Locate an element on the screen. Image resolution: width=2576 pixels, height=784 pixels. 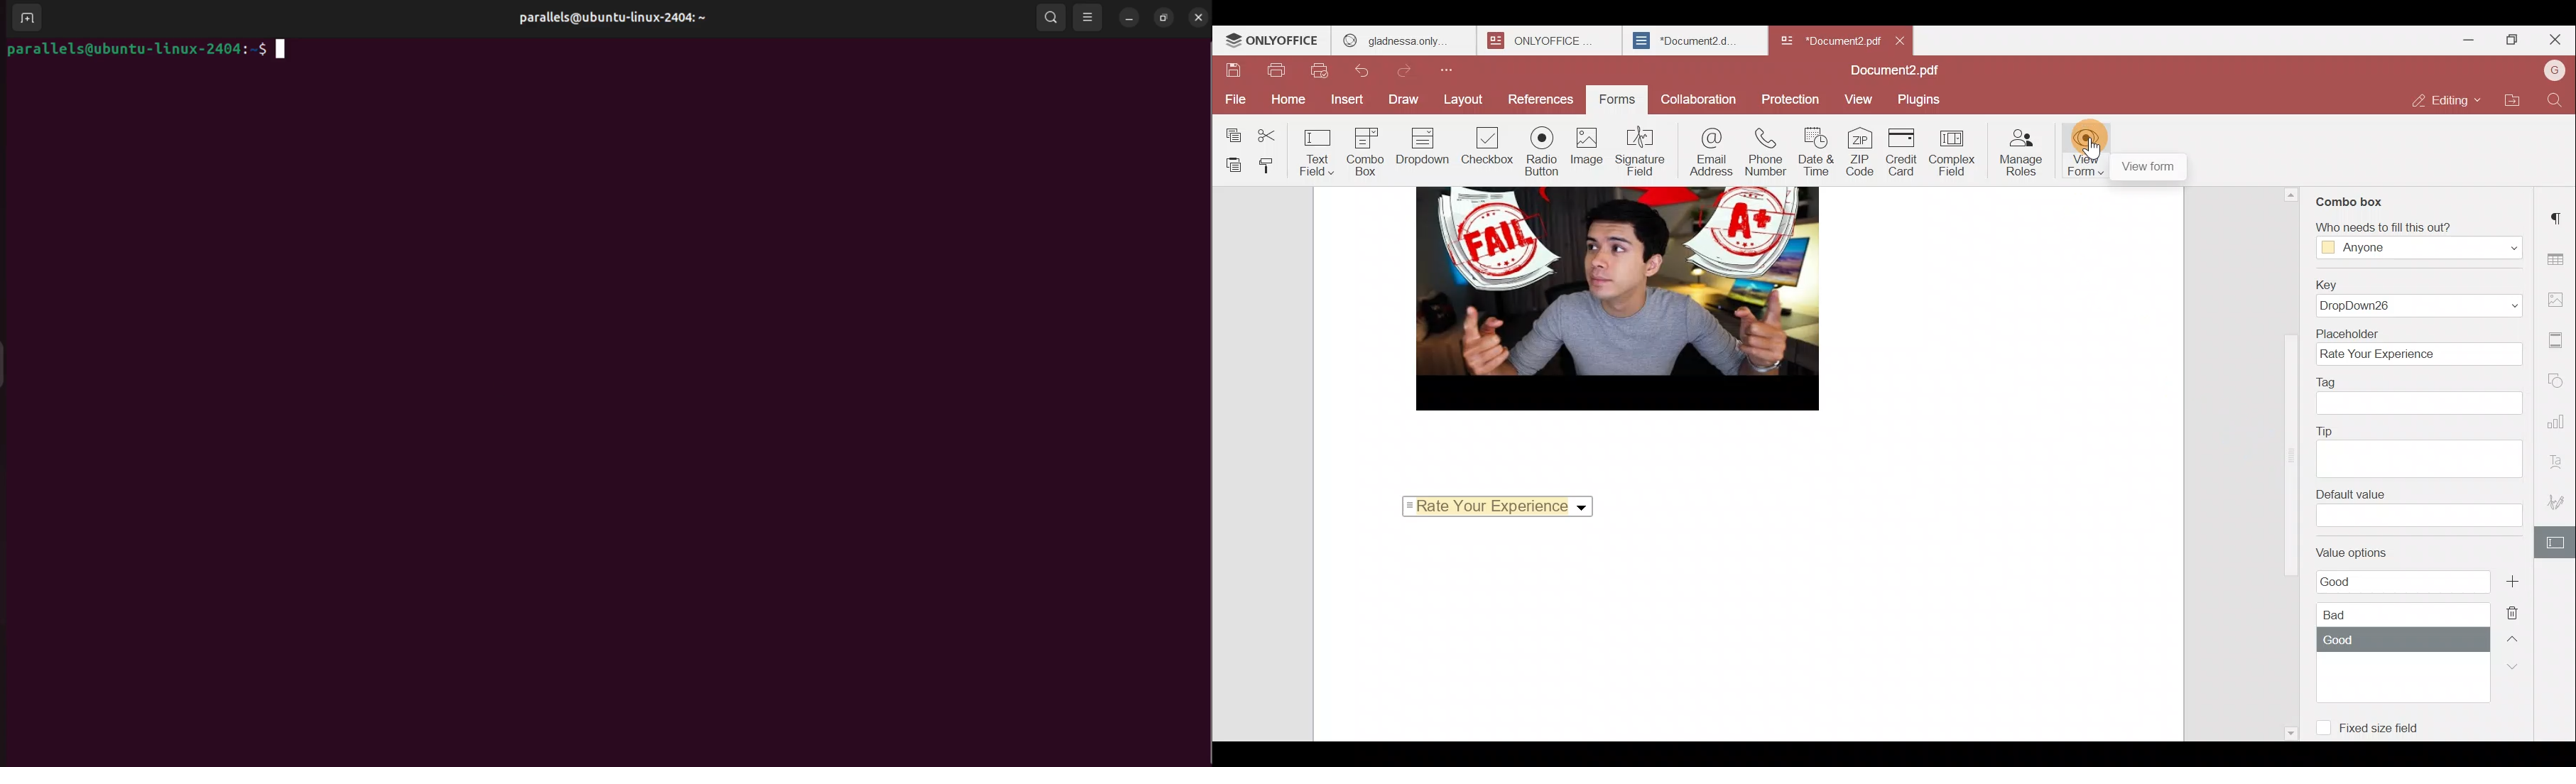
Image settings is located at coordinates (2558, 300).